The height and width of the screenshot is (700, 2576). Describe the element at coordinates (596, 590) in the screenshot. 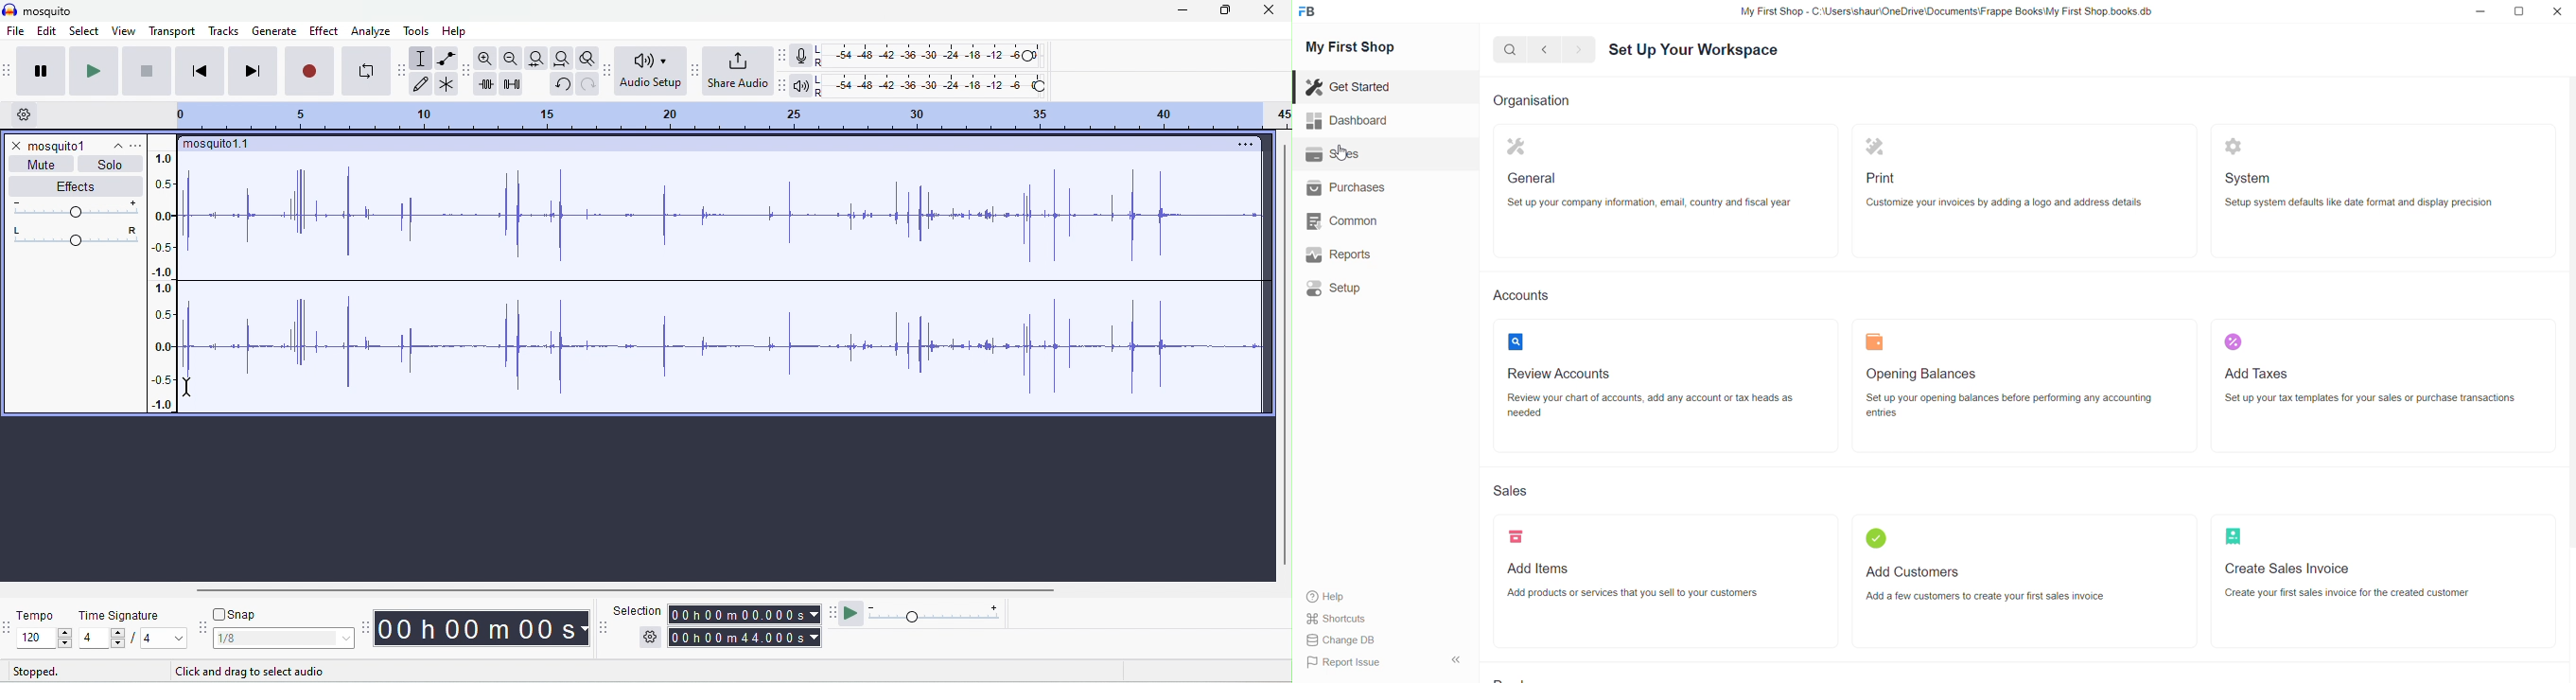

I see `horizontal scroll bar` at that location.